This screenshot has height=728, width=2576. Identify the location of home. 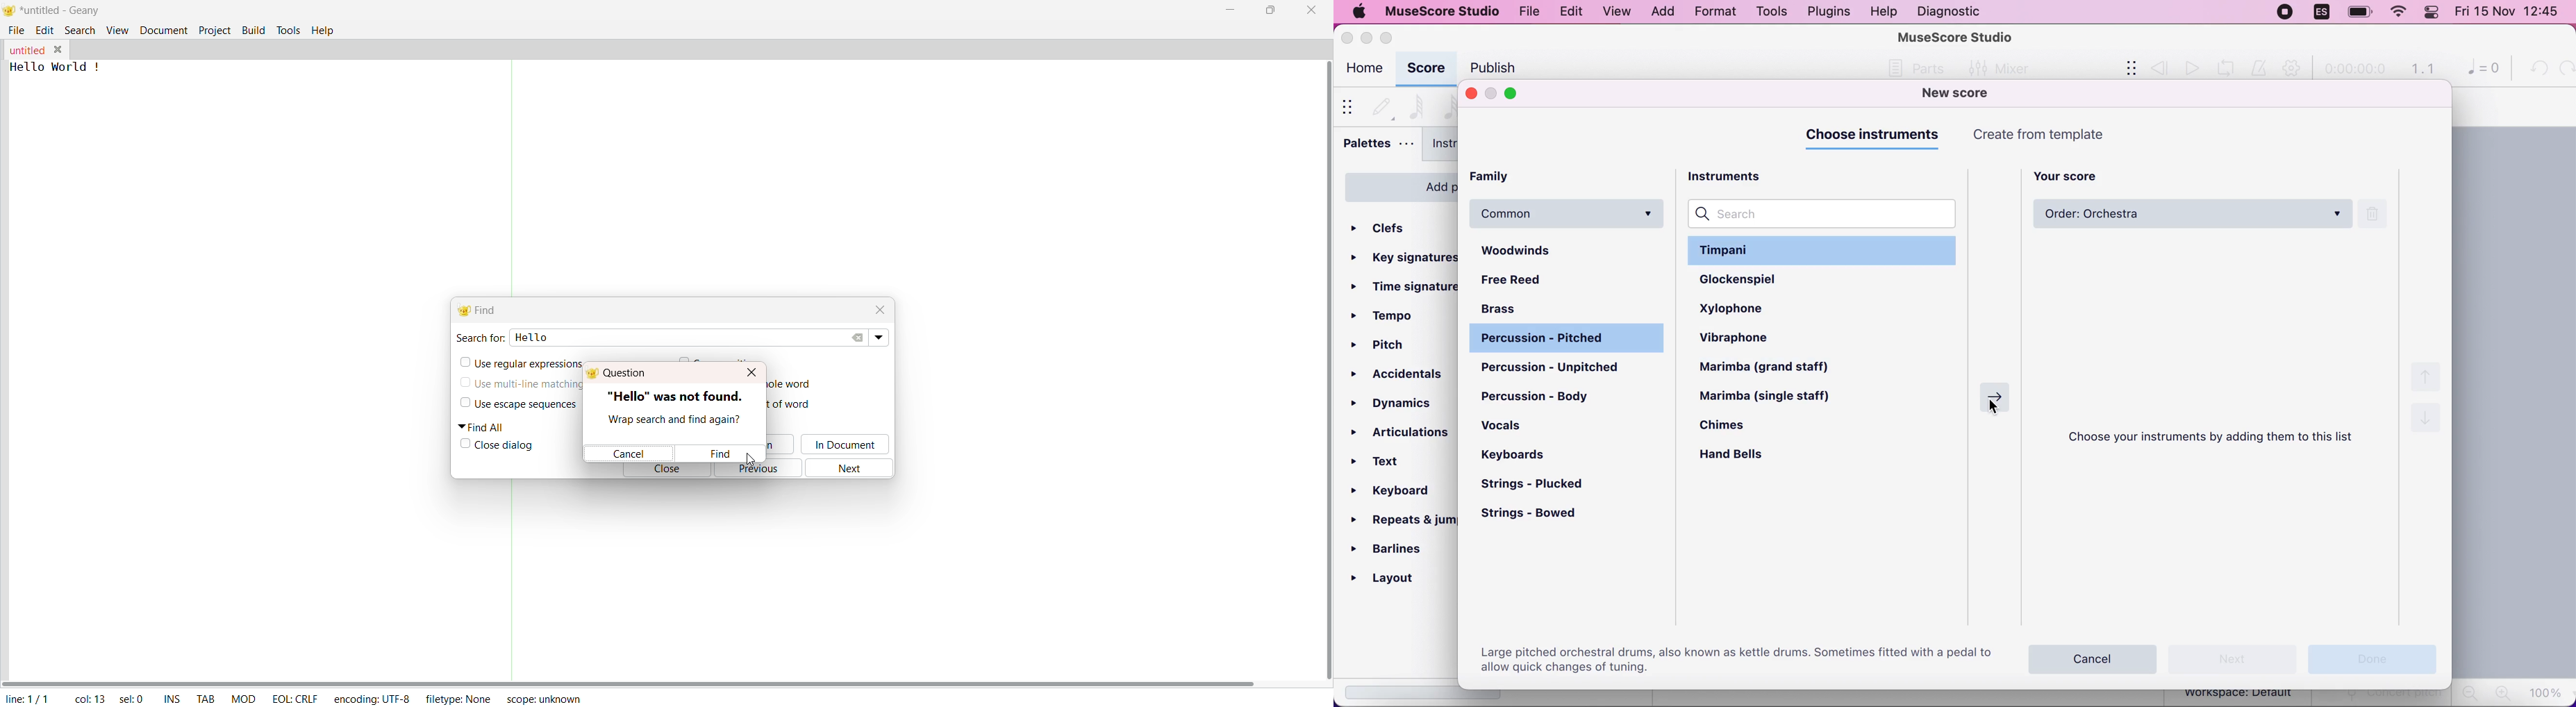
(1363, 70).